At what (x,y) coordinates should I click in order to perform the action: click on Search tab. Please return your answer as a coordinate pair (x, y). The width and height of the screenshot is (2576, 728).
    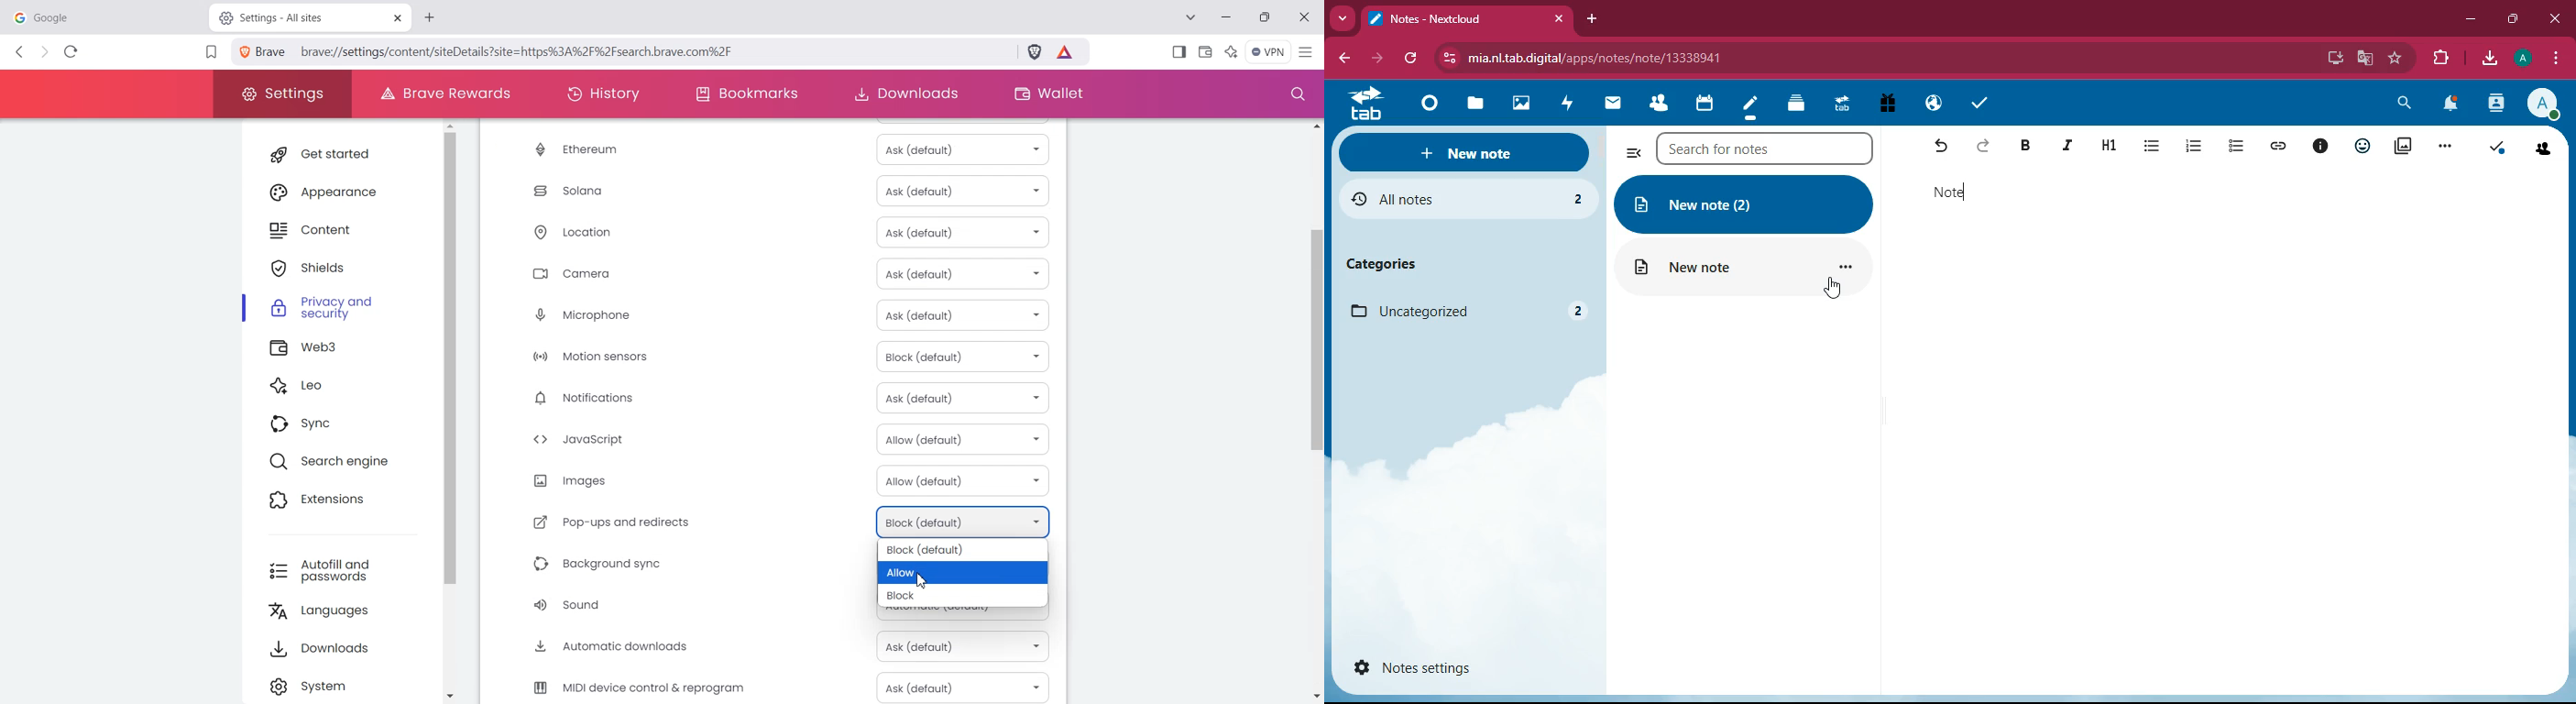
    Looking at the image, I should click on (1193, 19).